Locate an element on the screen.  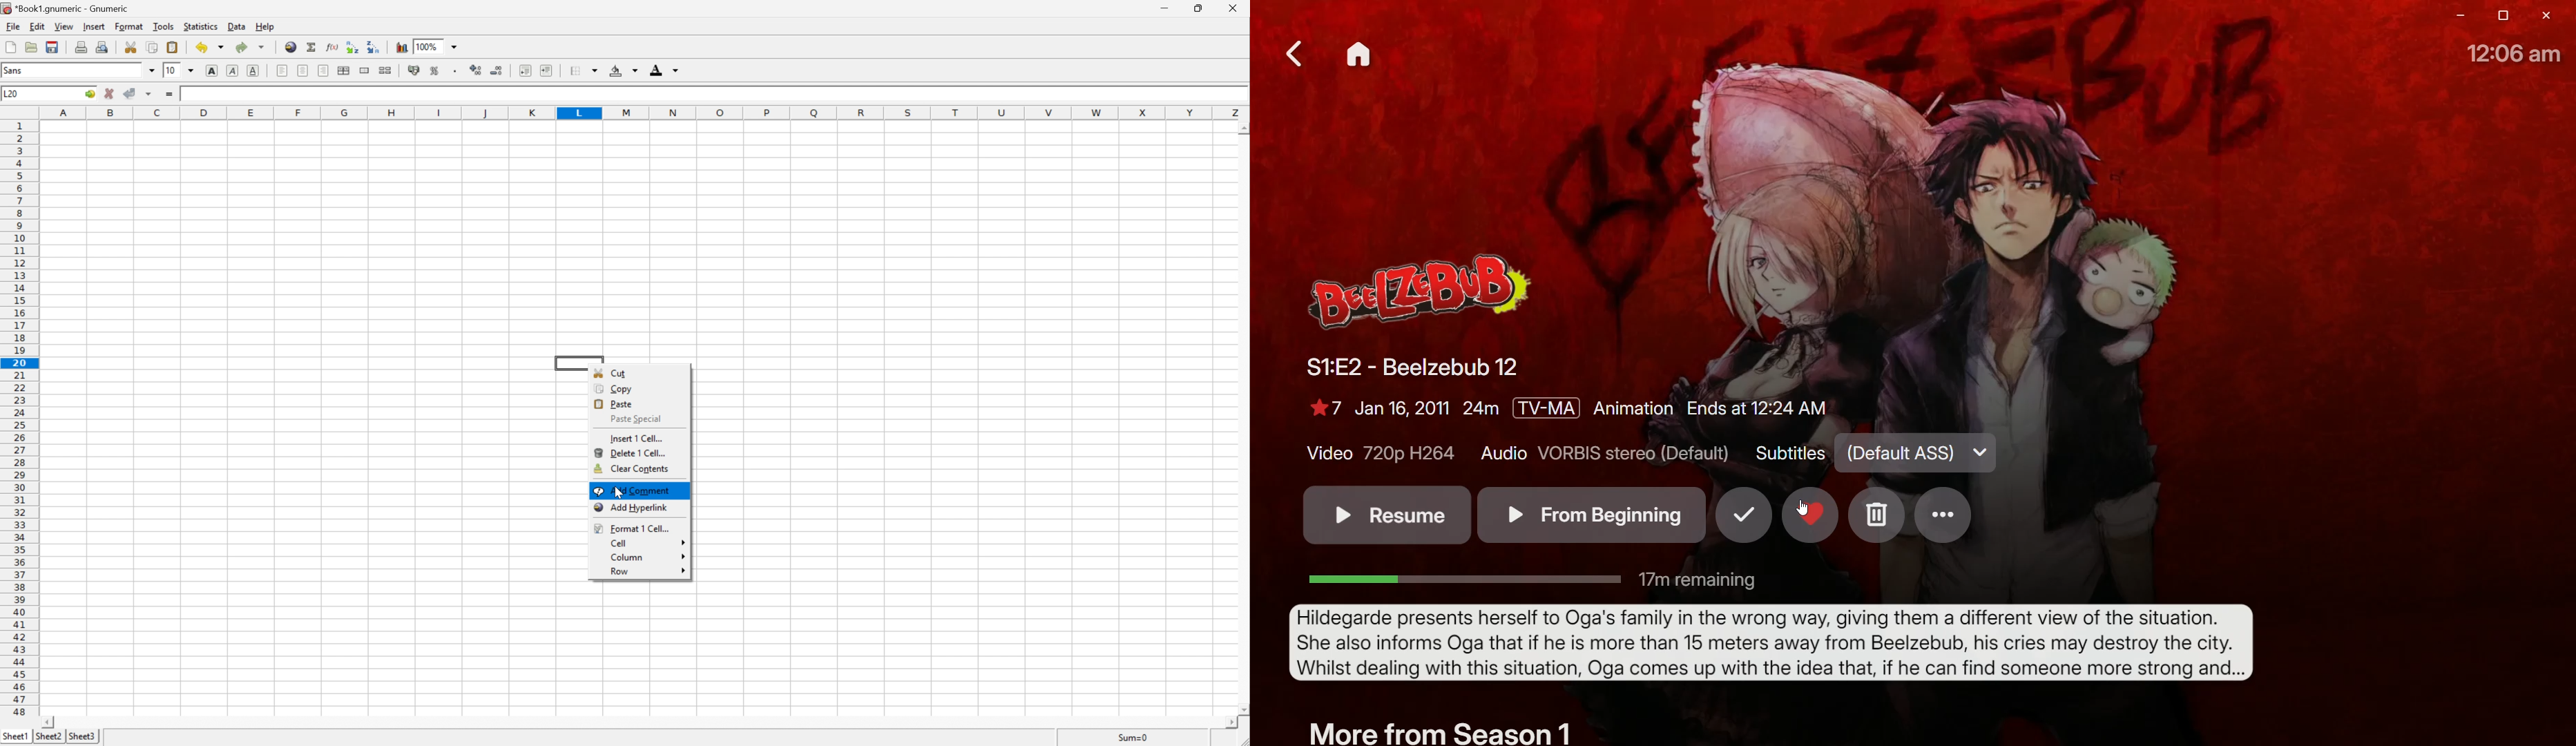
Paste Special is located at coordinates (637, 419).